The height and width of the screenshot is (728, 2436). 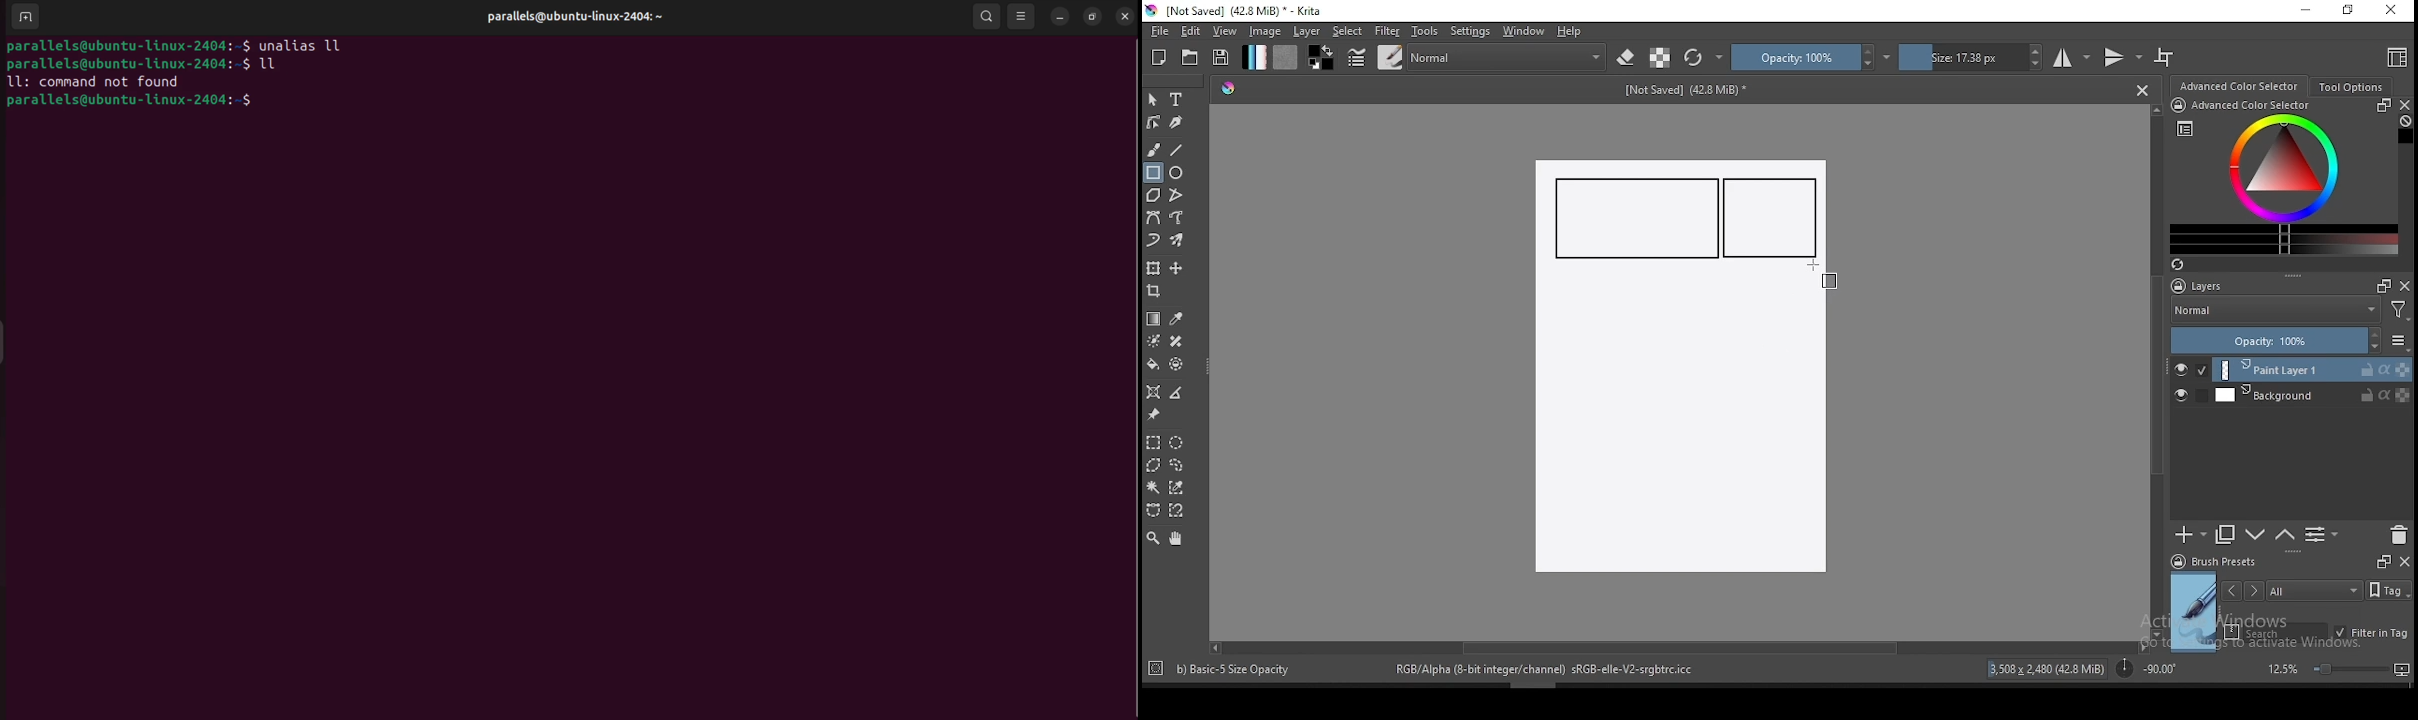 I want to click on move layer one step down, so click(x=2285, y=535).